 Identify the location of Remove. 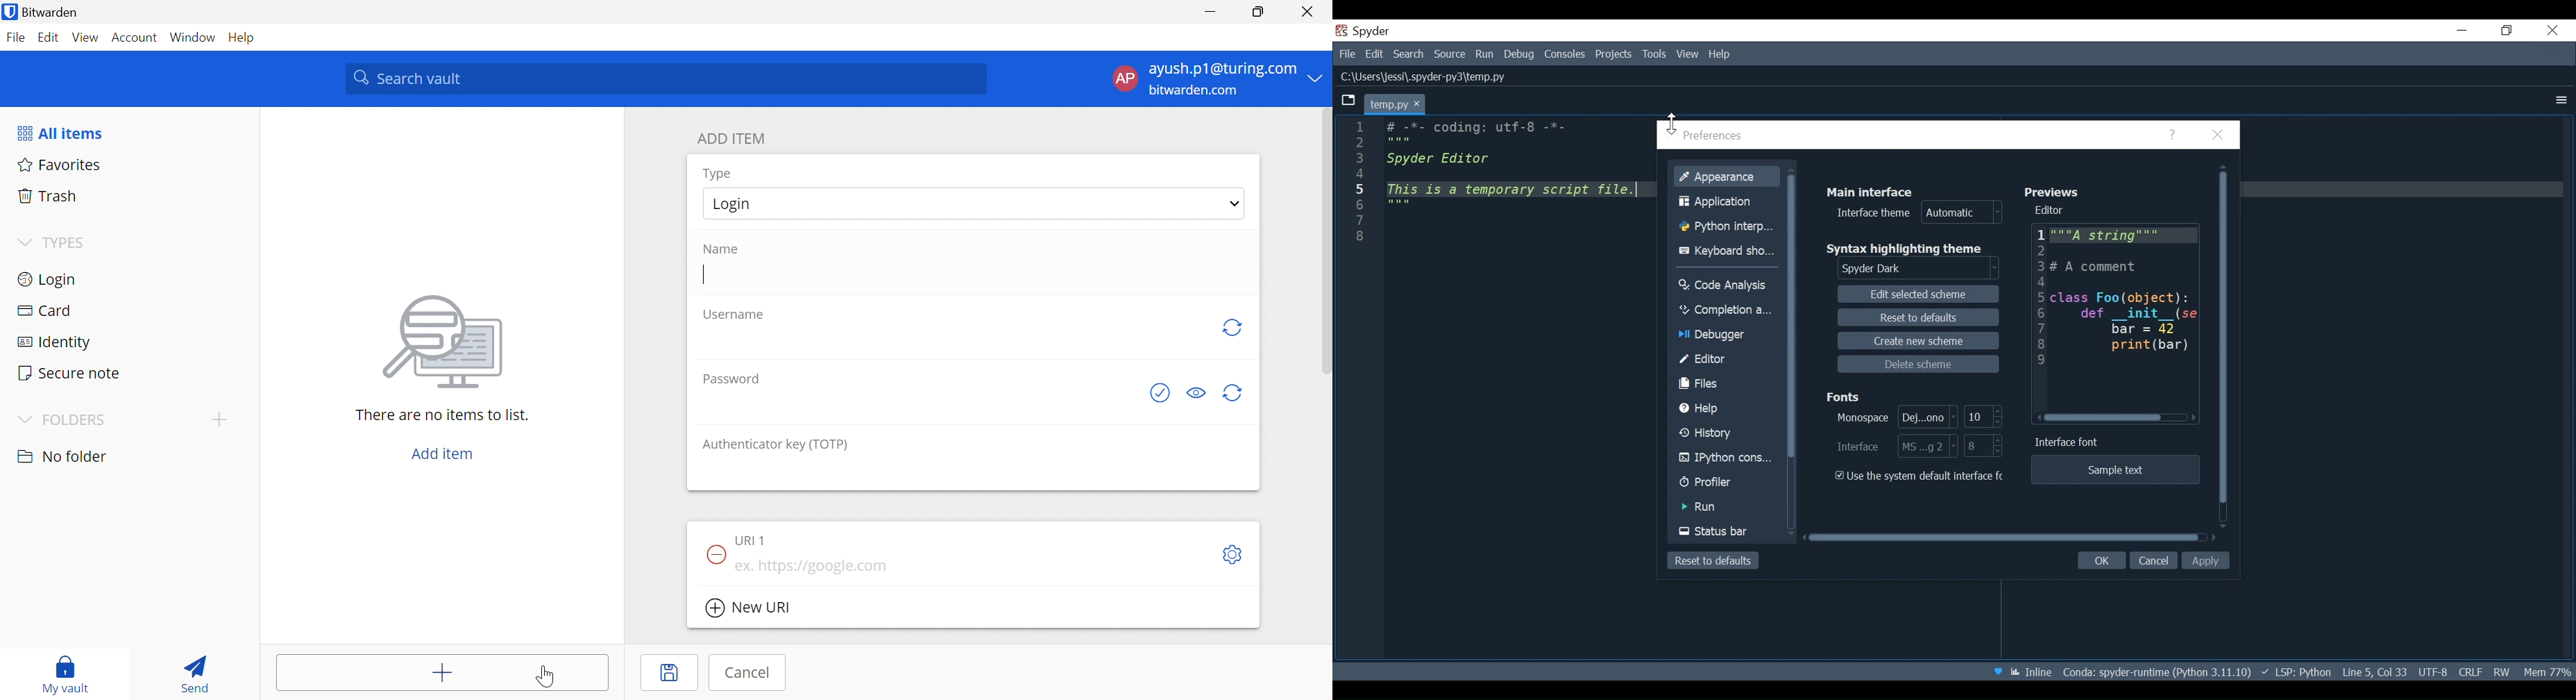
(715, 554).